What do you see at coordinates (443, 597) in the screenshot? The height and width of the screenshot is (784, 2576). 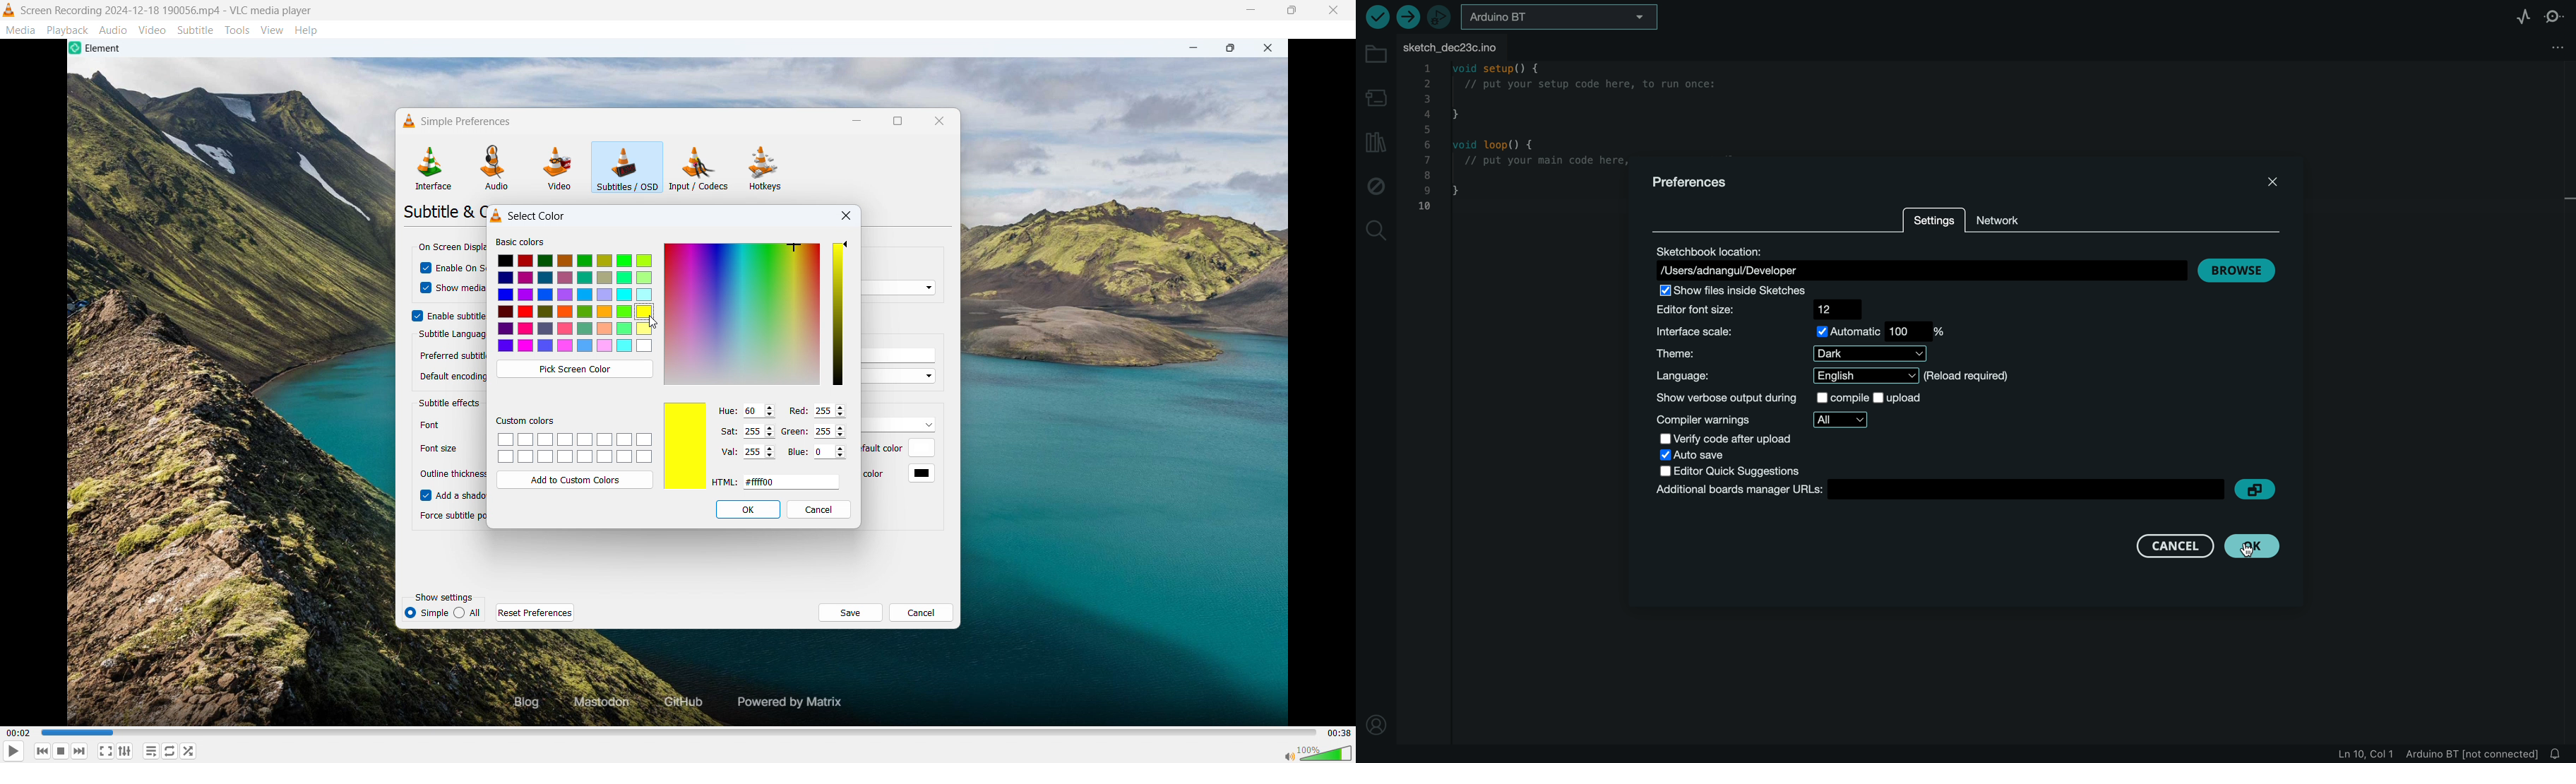 I see `Show settings` at bounding box center [443, 597].